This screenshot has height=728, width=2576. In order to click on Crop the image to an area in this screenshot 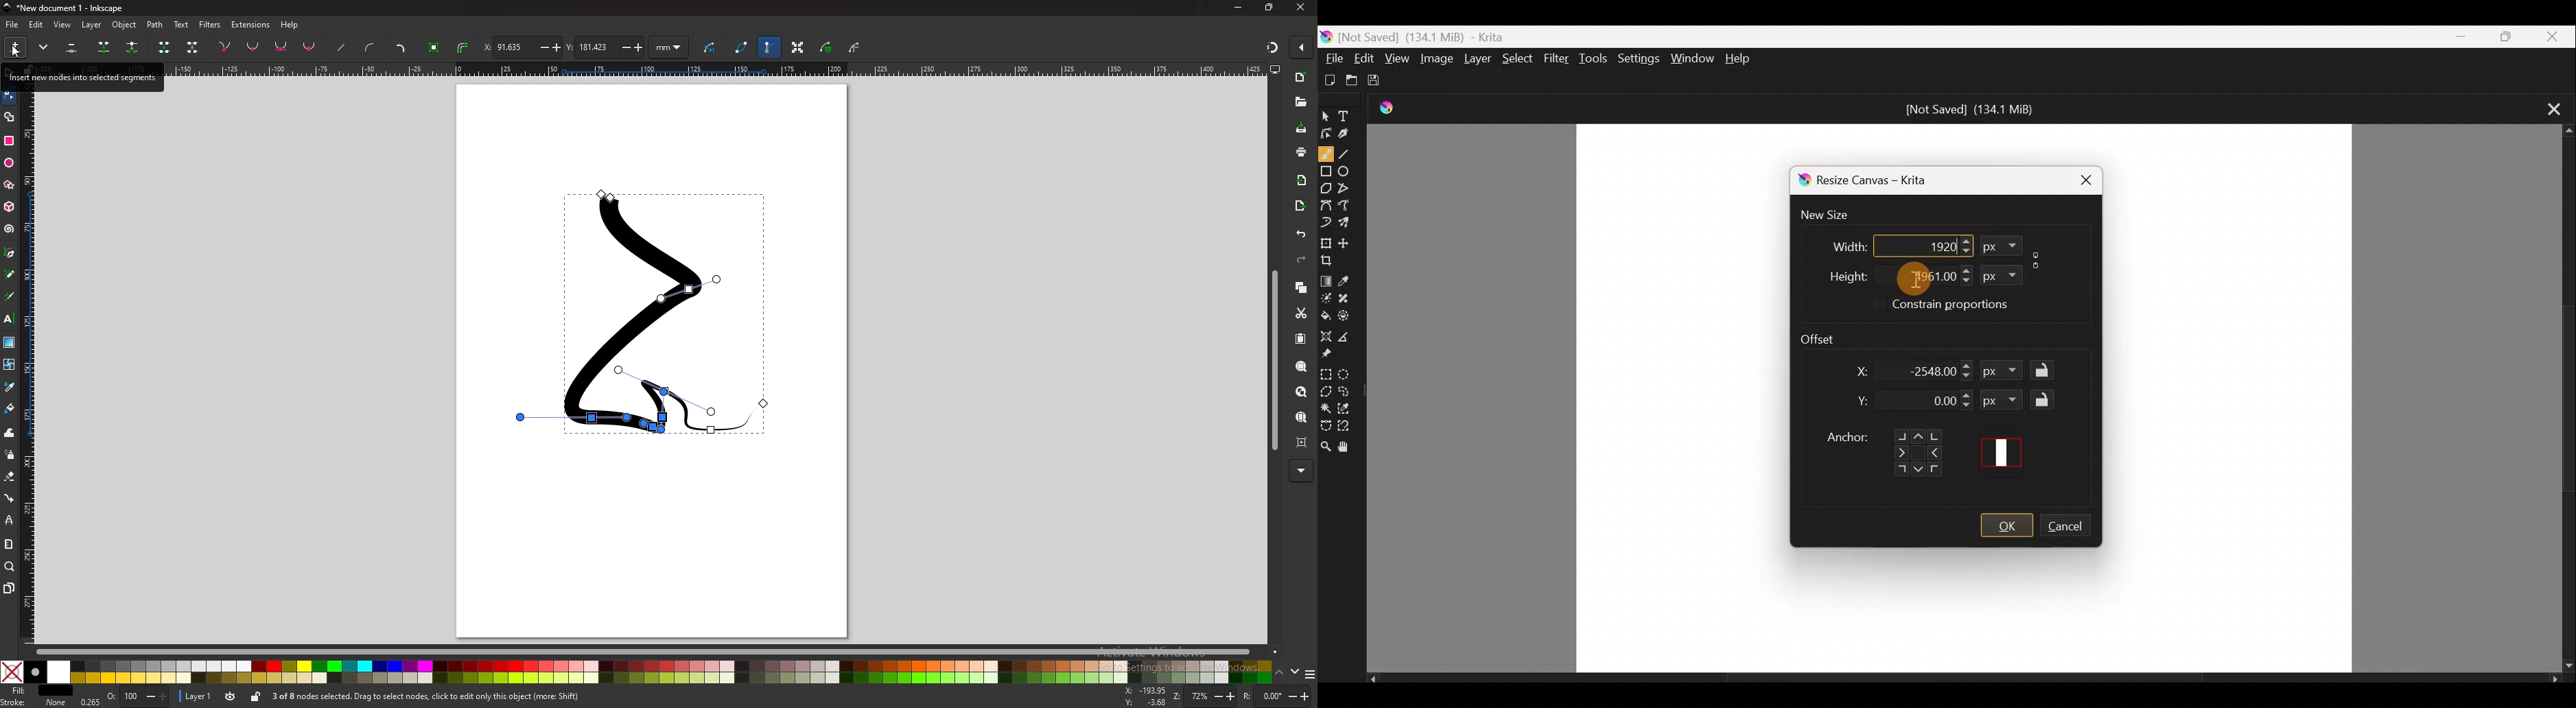, I will do `click(1333, 260)`.